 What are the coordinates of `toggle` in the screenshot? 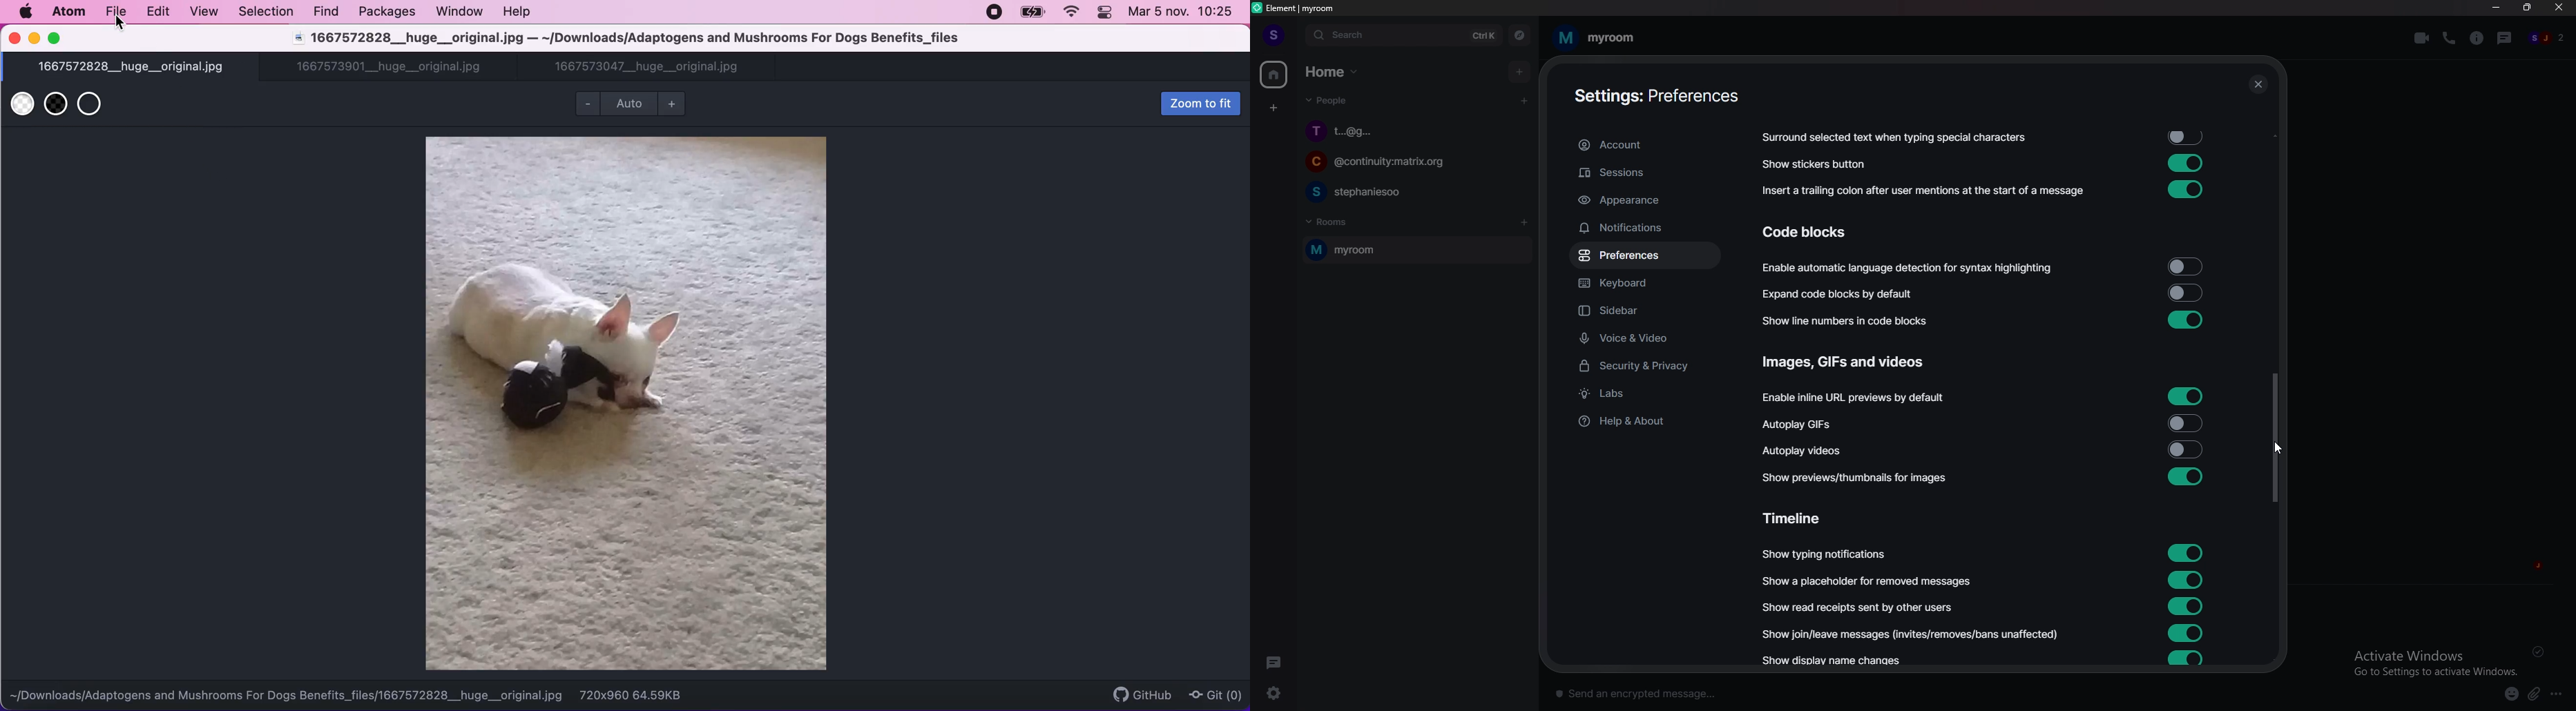 It's located at (2184, 606).